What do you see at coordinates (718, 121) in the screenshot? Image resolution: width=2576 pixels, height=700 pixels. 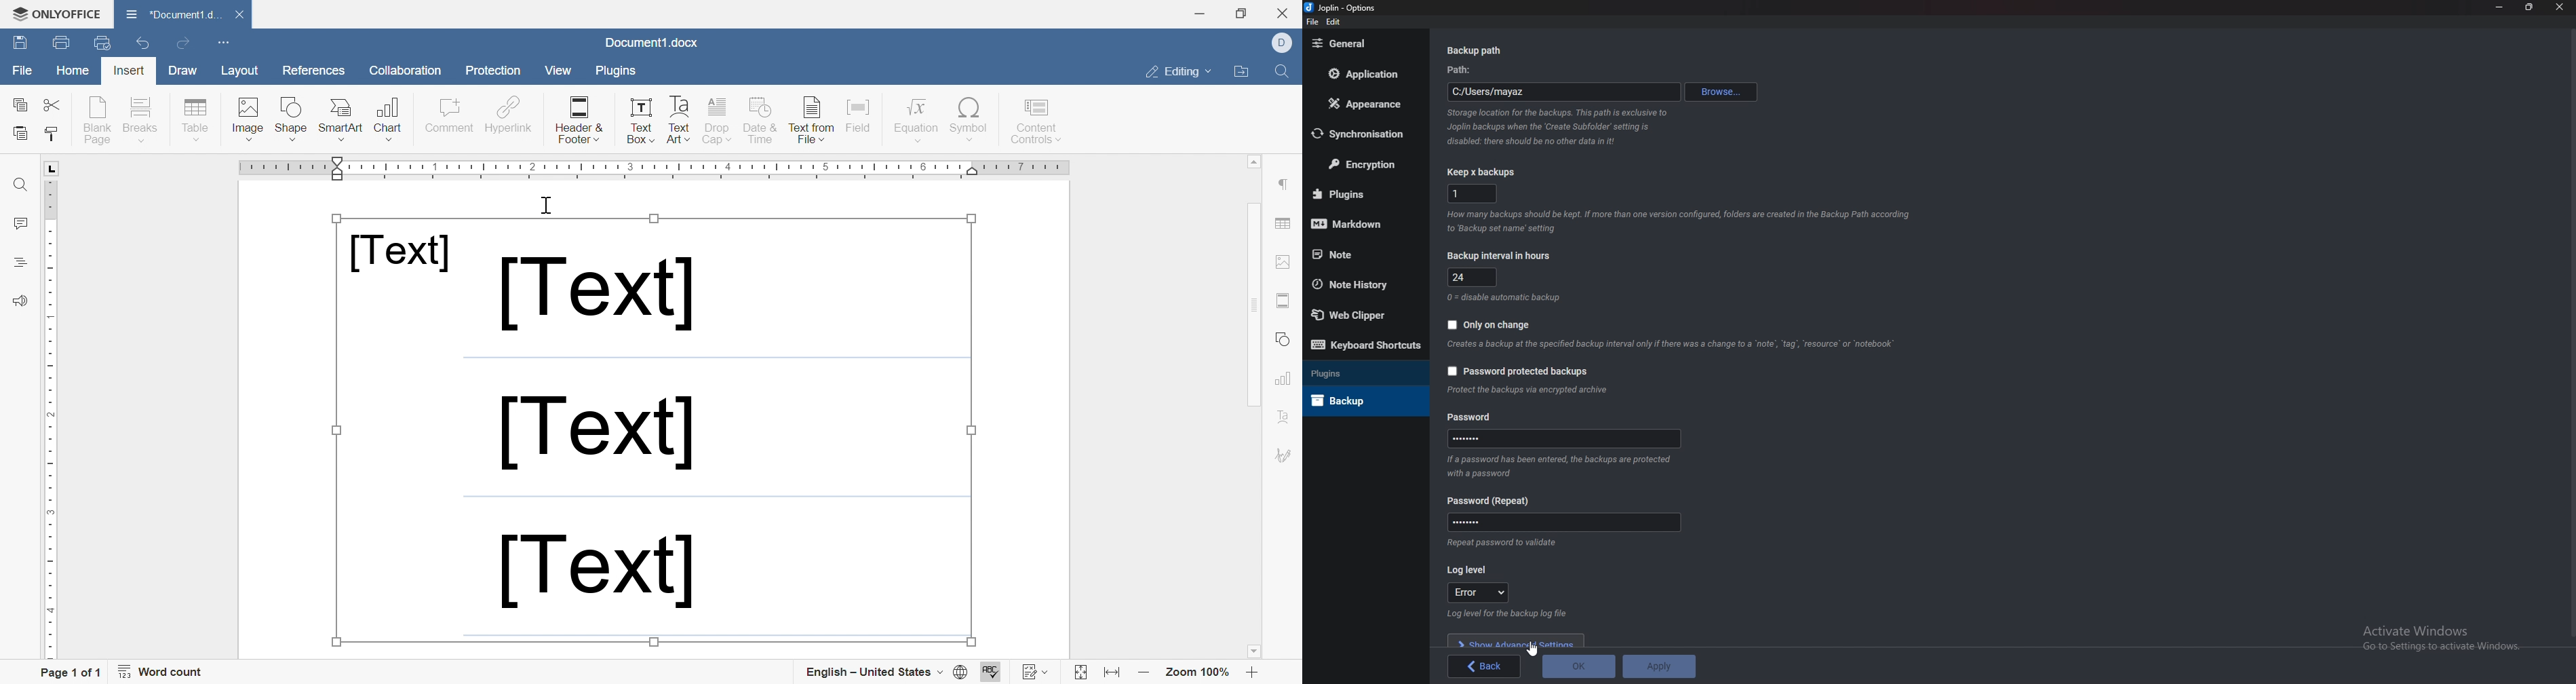 I see `Drop cap` at bounding box center [718, 121].